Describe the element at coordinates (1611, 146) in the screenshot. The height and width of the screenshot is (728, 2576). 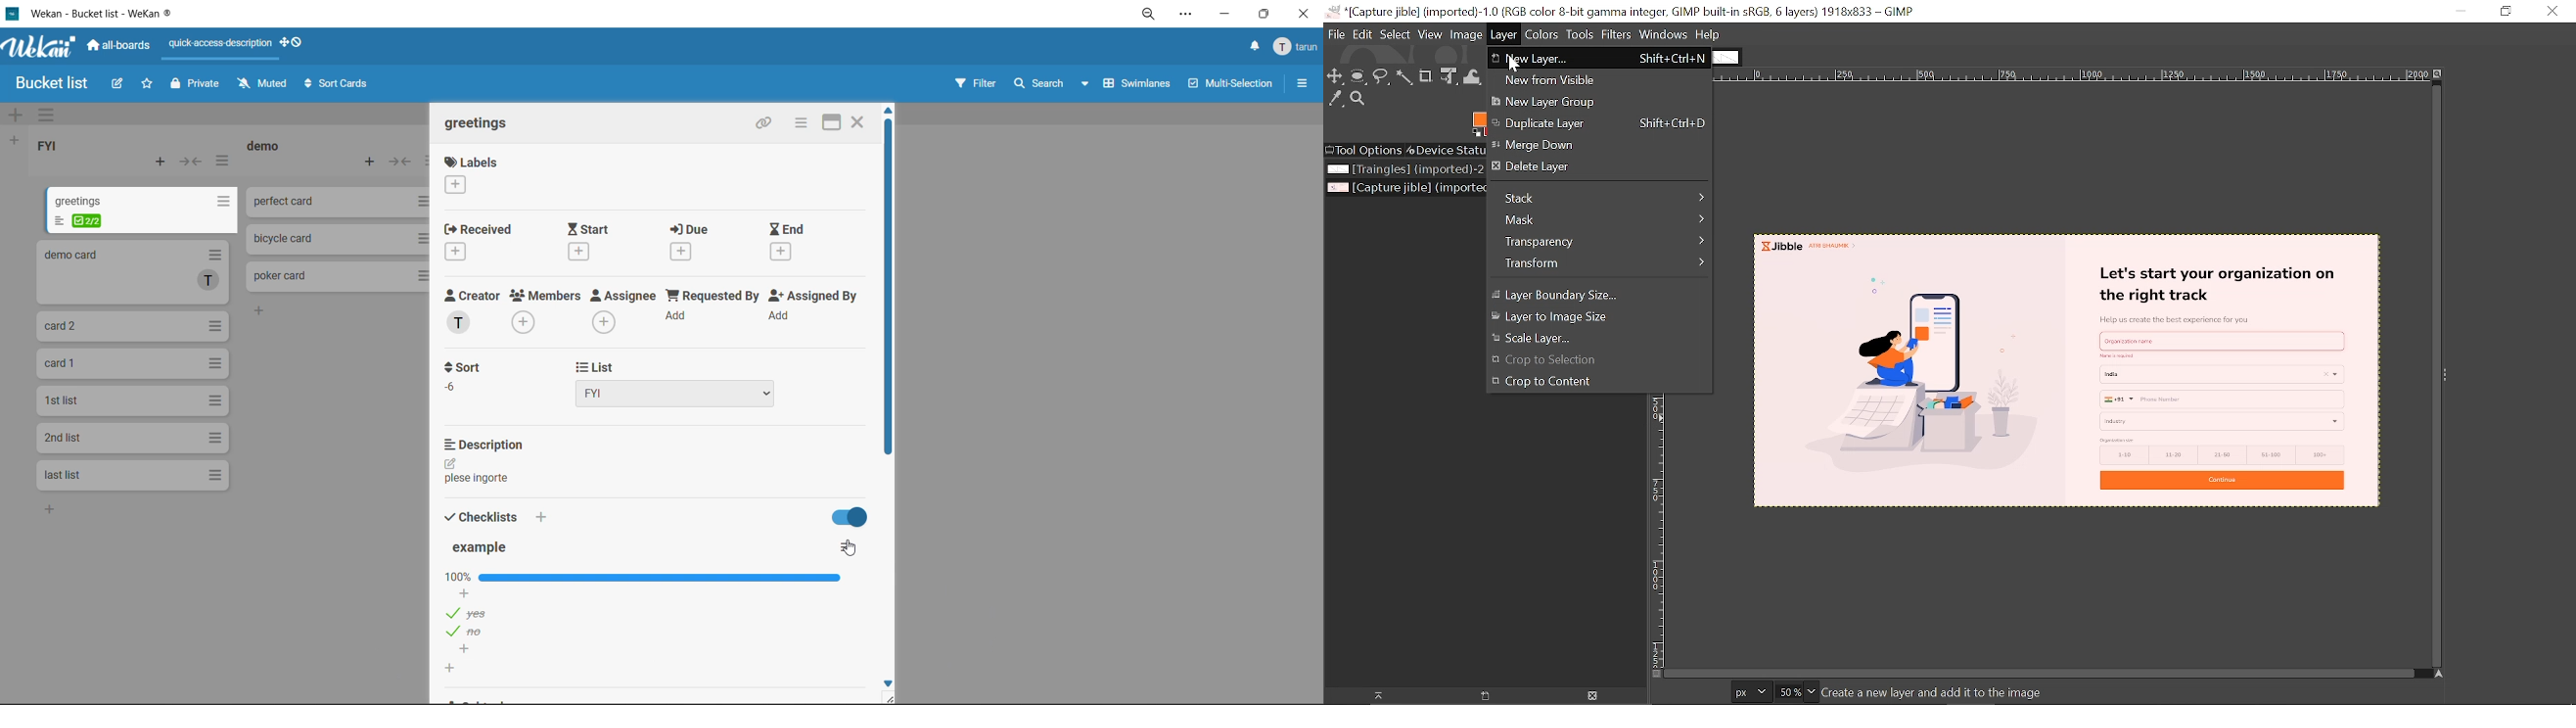
I see `merge down` at that location.